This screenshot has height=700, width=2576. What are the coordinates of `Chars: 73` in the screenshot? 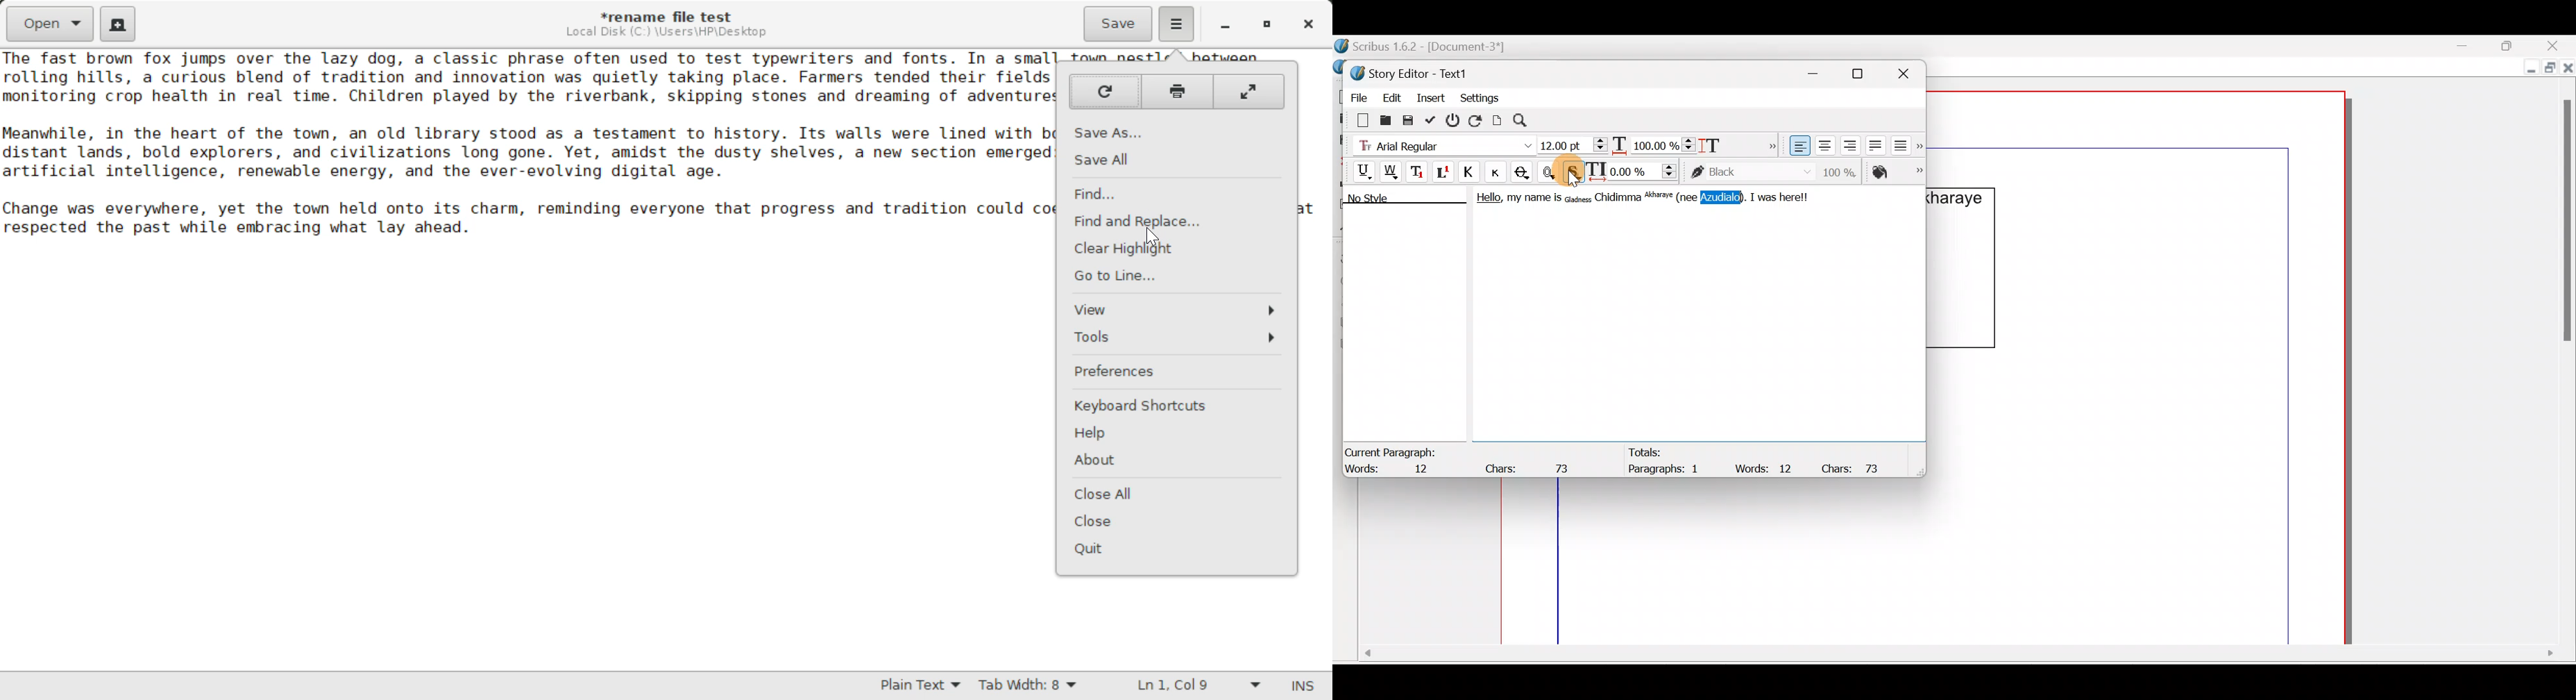 It's located at (1531, 465).